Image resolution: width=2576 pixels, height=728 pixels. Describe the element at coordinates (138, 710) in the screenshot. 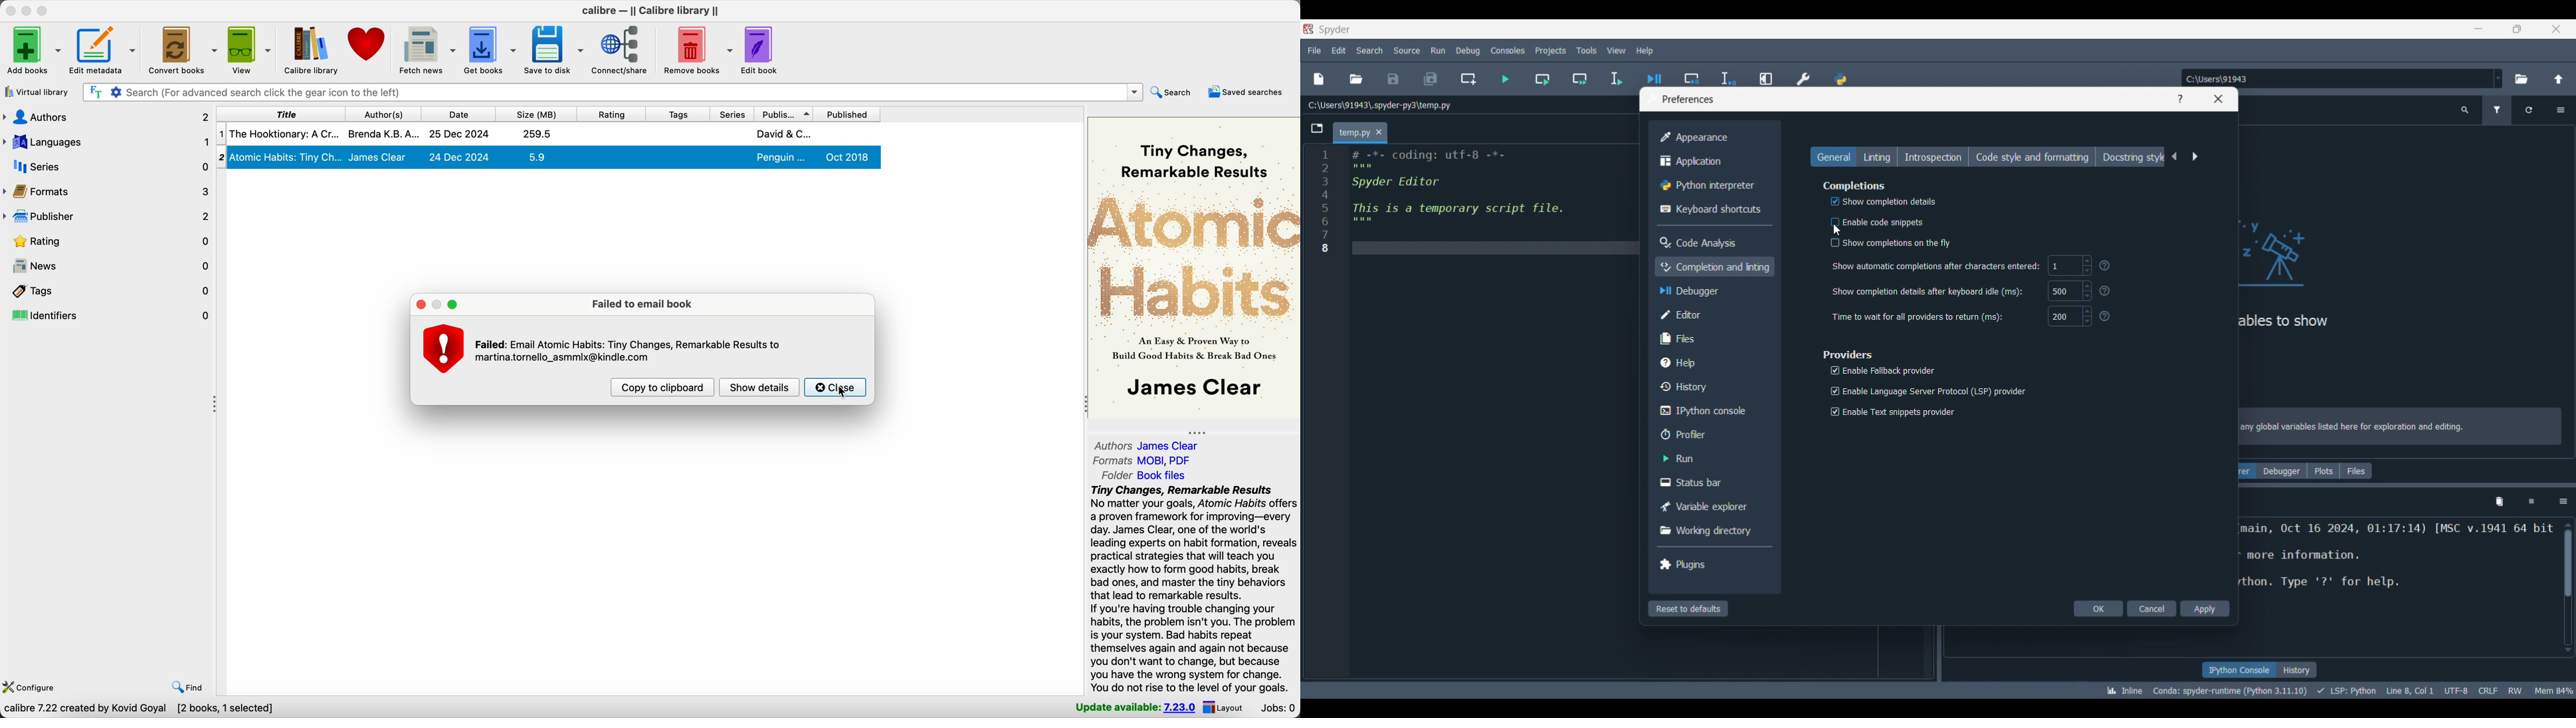

I see `Calibre 7.22 created by Kovid Goyal [2 books, 1 selected]` at that location.